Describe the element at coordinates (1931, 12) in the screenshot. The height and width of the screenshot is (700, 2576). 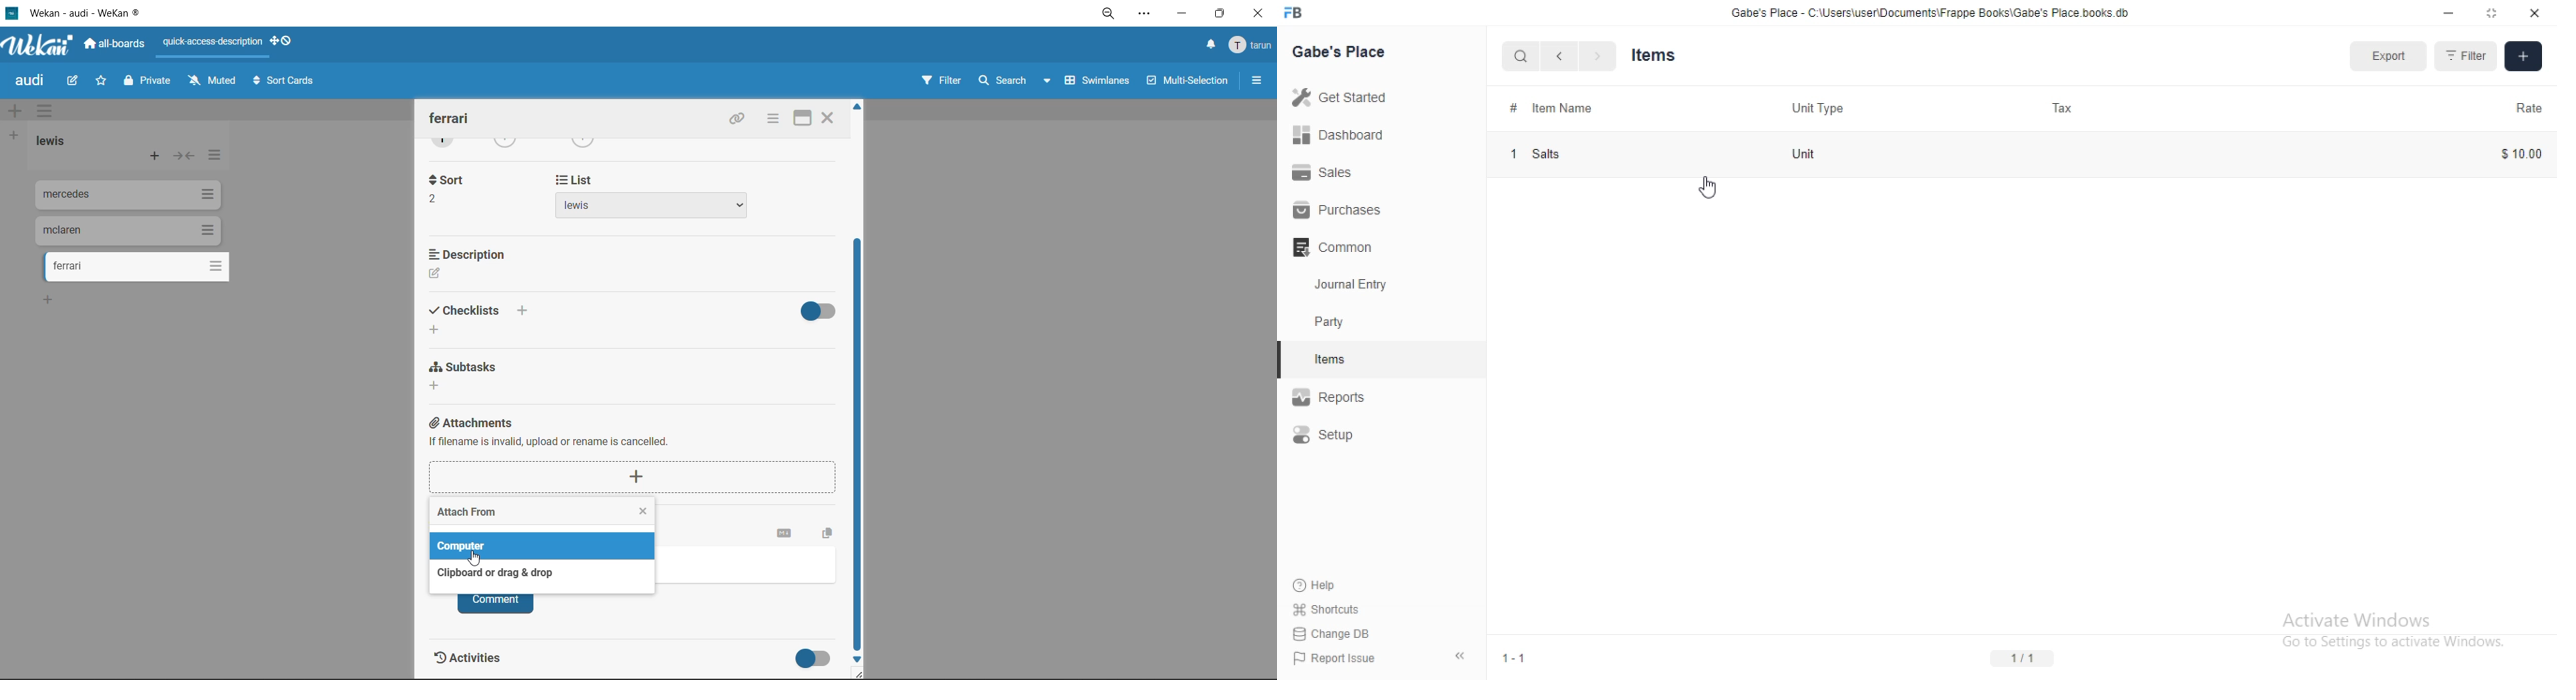
I see `‘Gabe's Place - C \Users\usenDocuments\Frappe Books\Gabe's Place books db` at that location.